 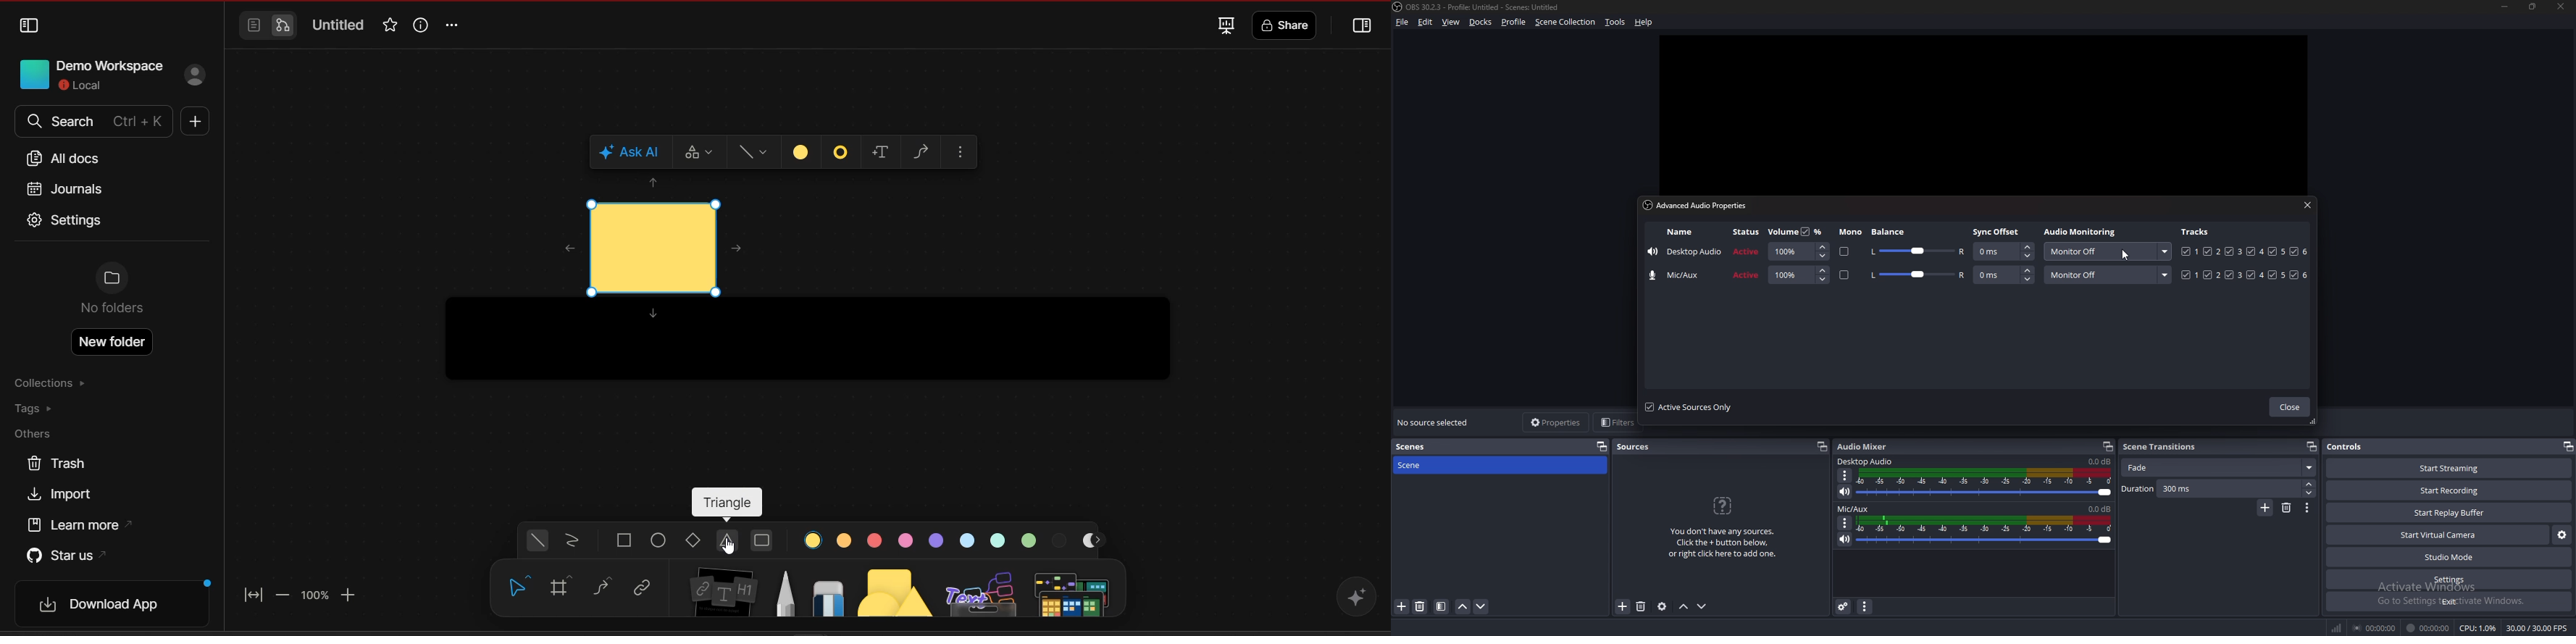 What do you see at coordinates (725, 588) in the screenshot?
I see `note` at bounding box center [725, 588].